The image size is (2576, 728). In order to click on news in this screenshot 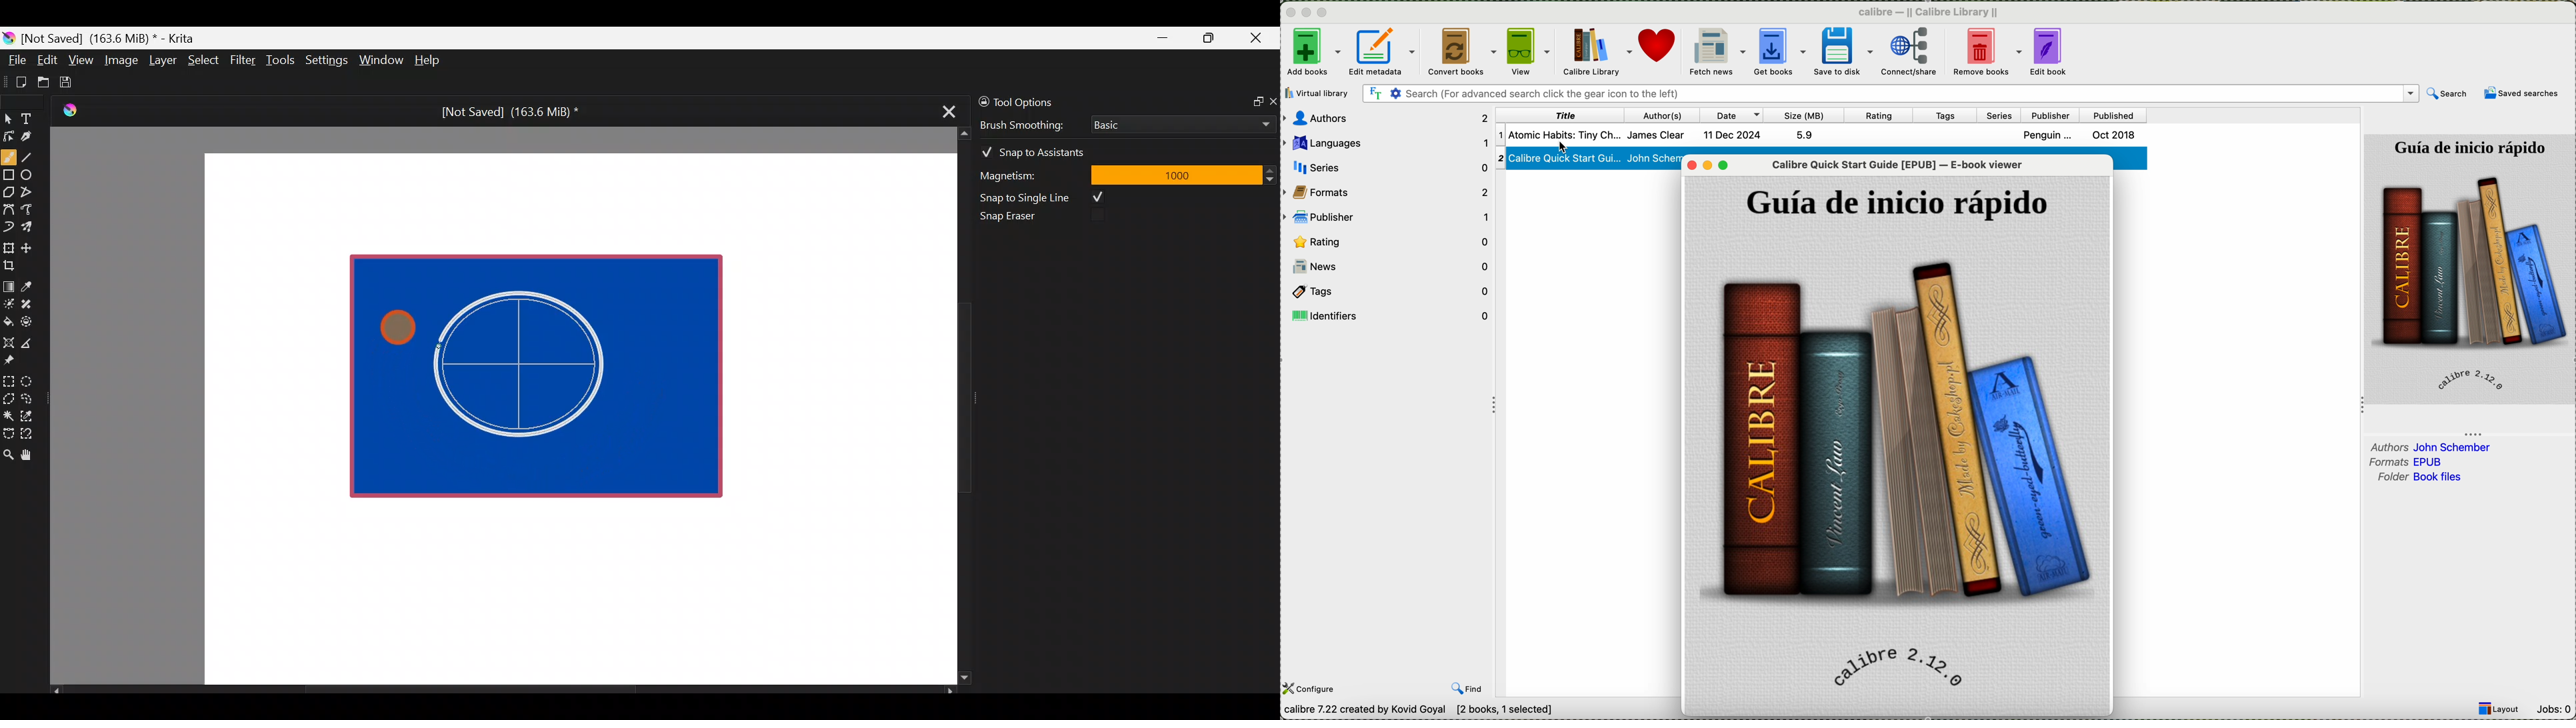, I will do `click(1391, 267)`.